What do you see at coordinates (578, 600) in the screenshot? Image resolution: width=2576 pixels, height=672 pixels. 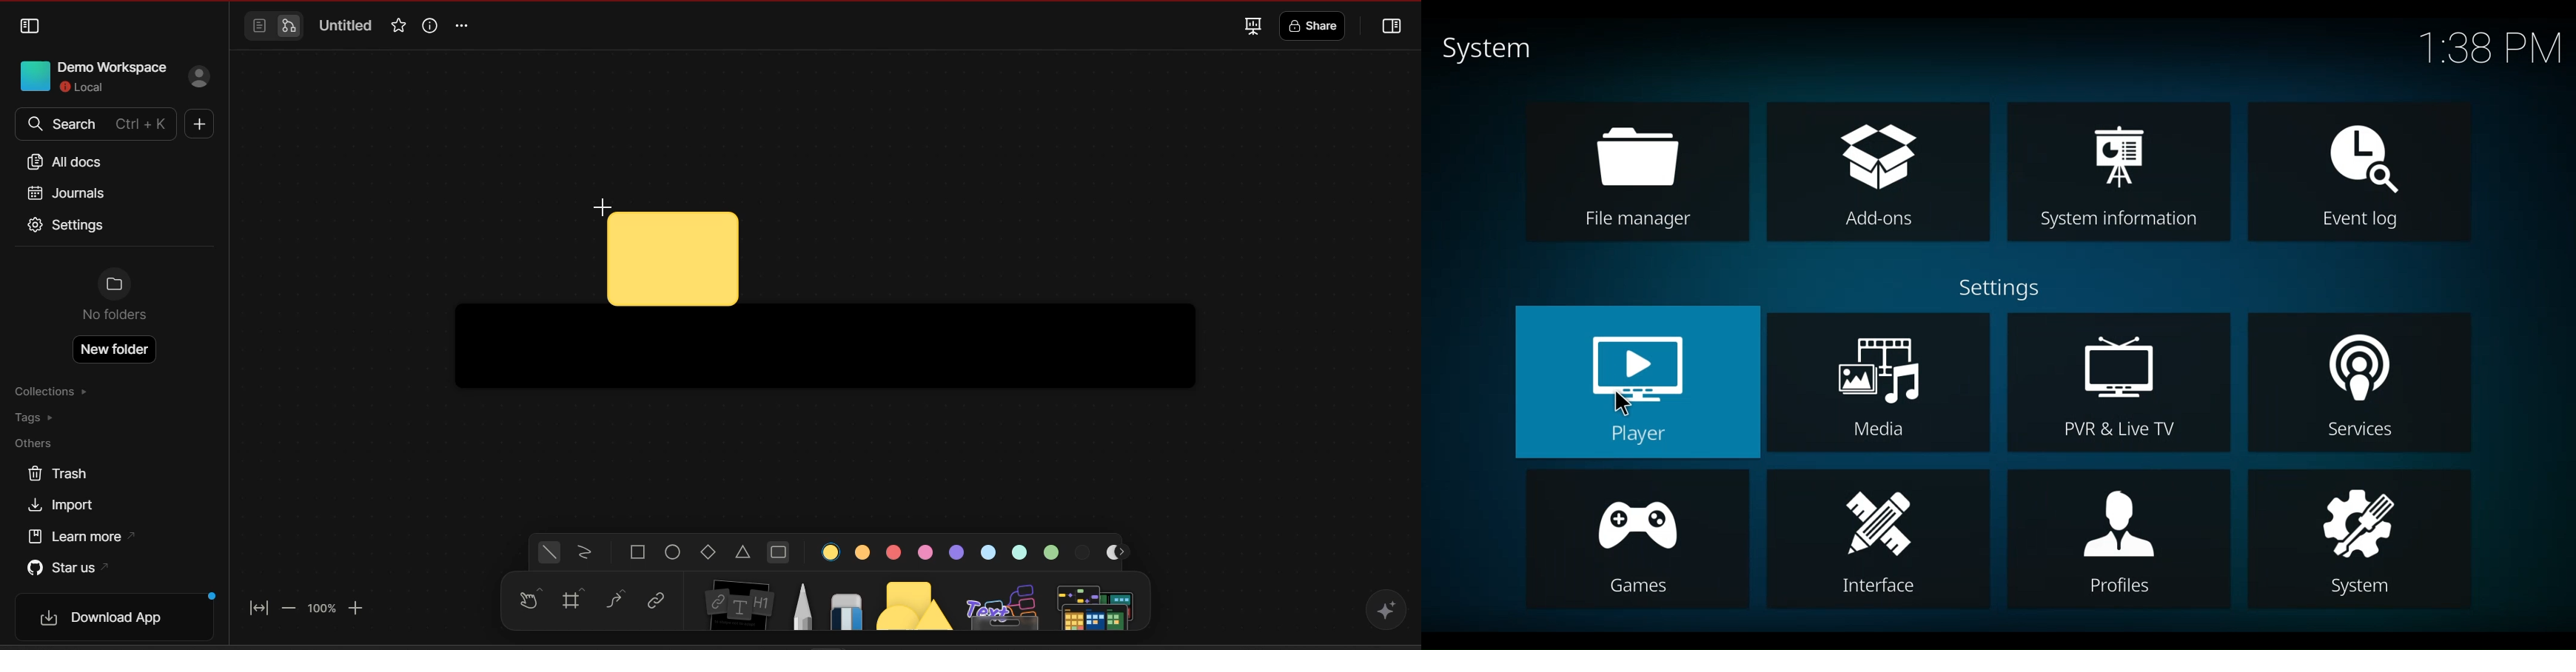 I see `frame` at bounding box center [578, 600].